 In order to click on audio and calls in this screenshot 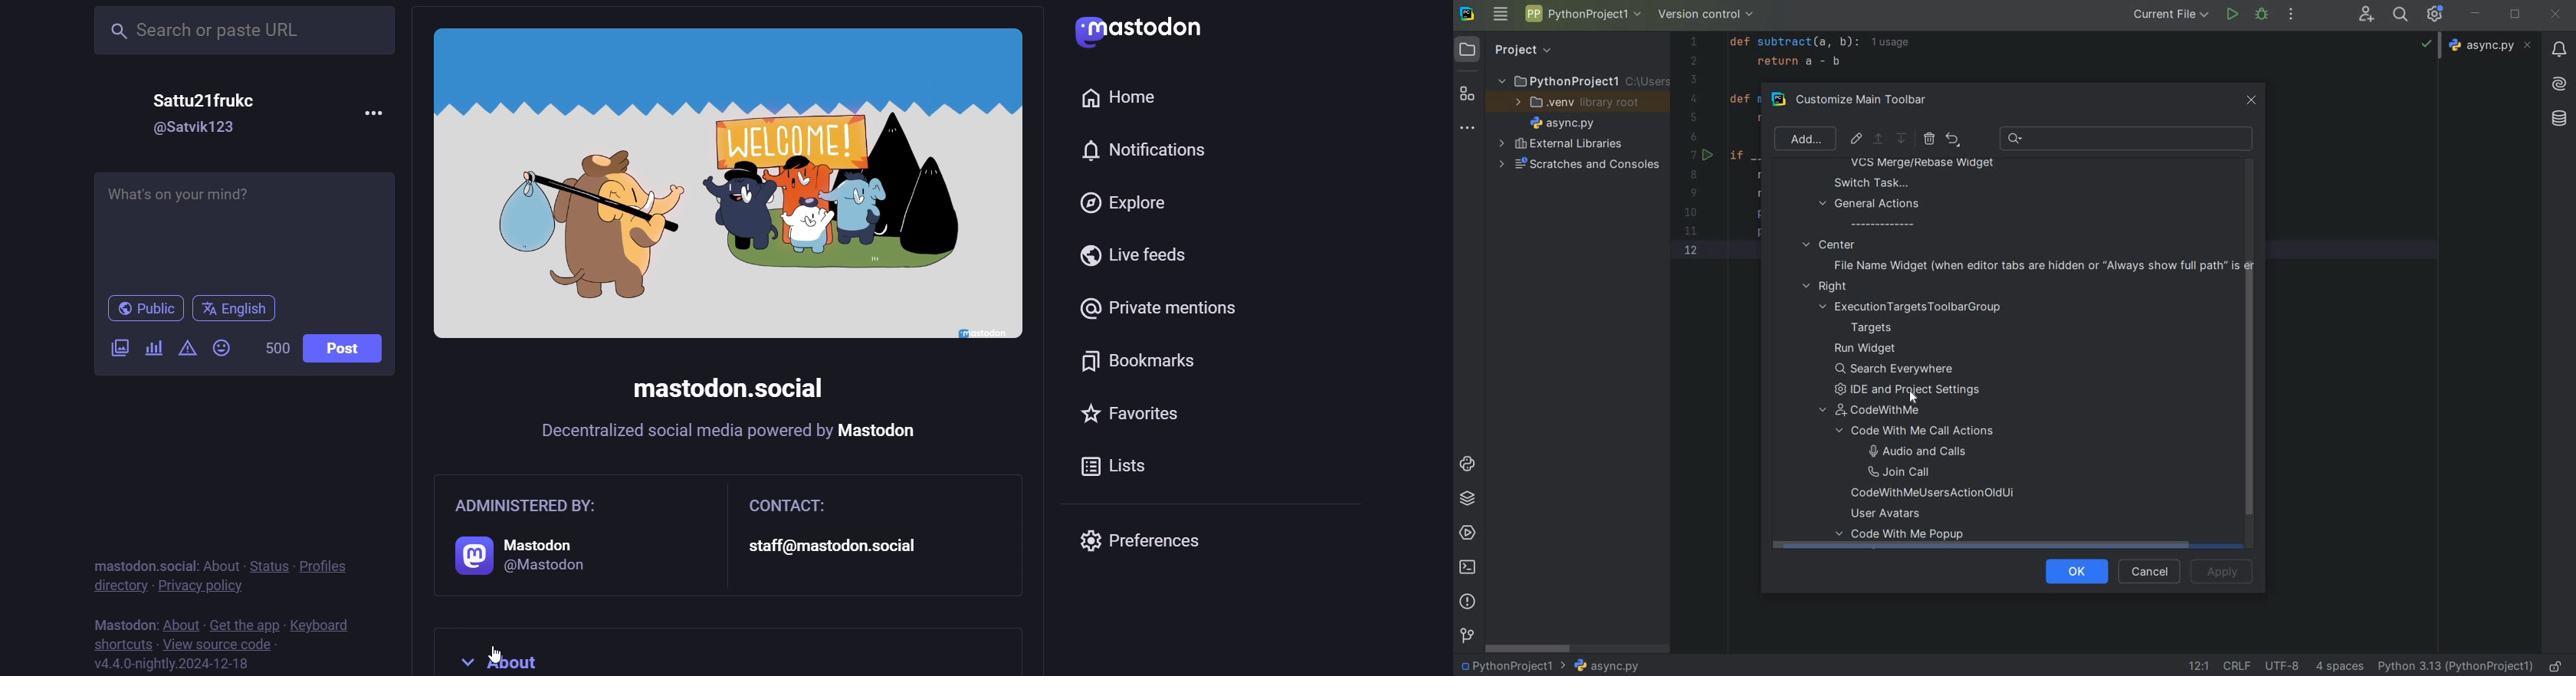, I will do `click(1914, 450)`.